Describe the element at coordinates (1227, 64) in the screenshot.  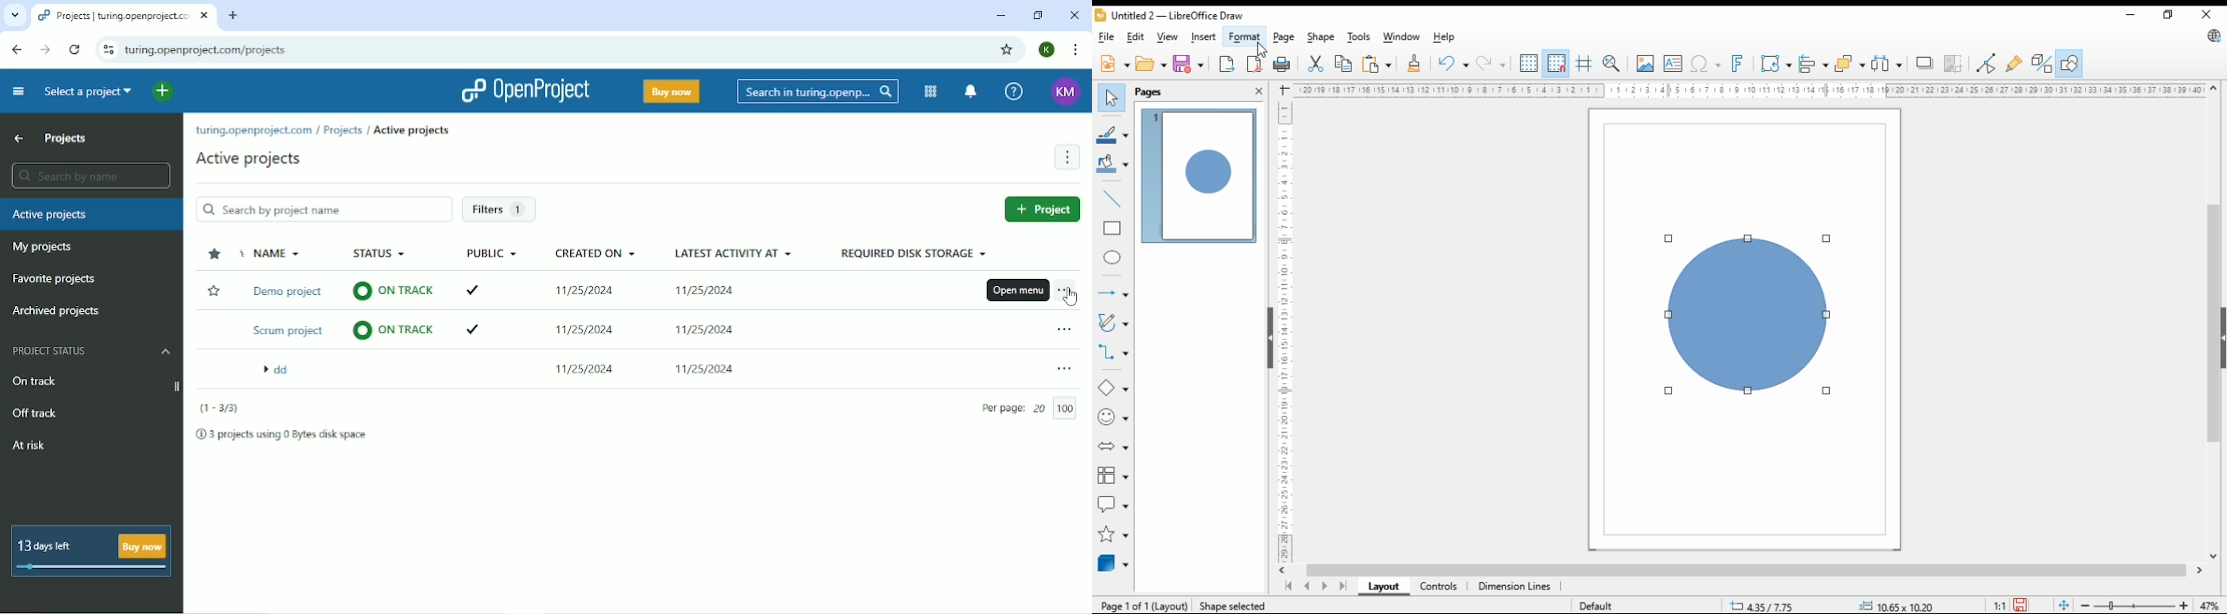
I see `export` at that location.